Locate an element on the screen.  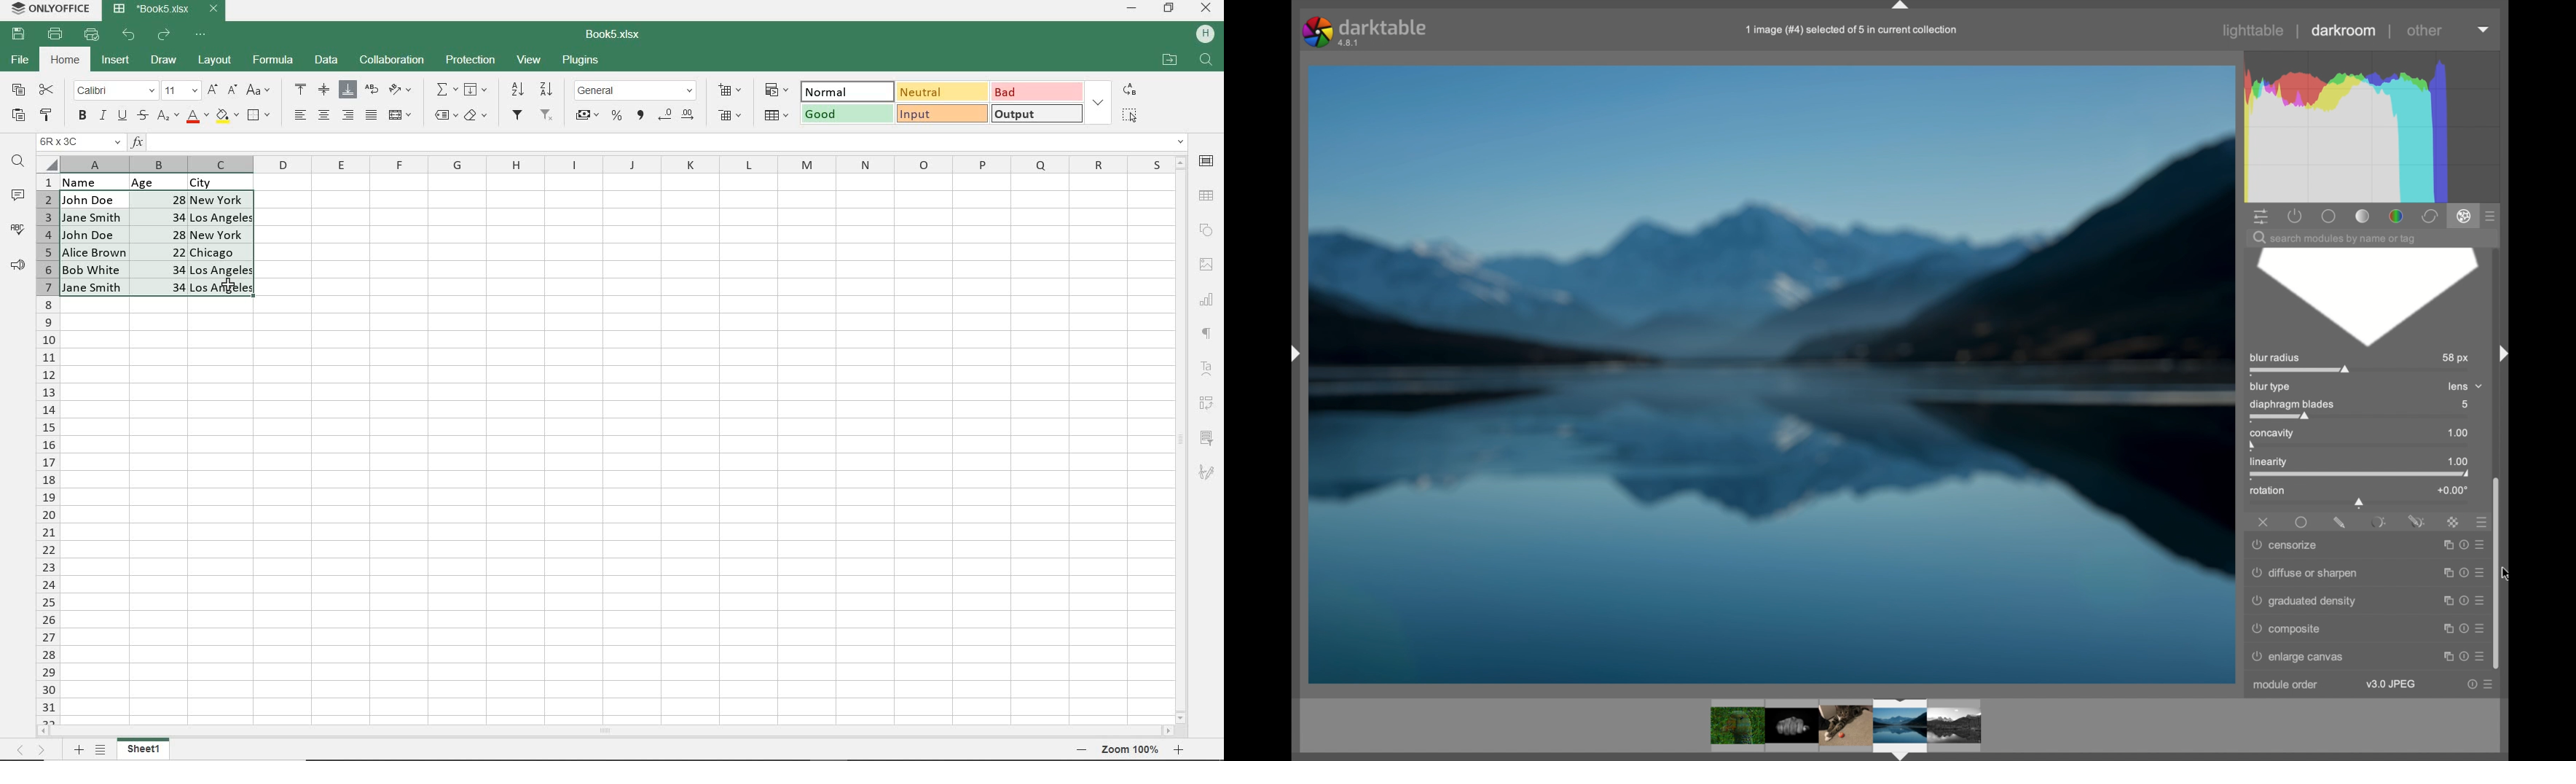
diaphragm blades is located at coordinates (2291, 409).